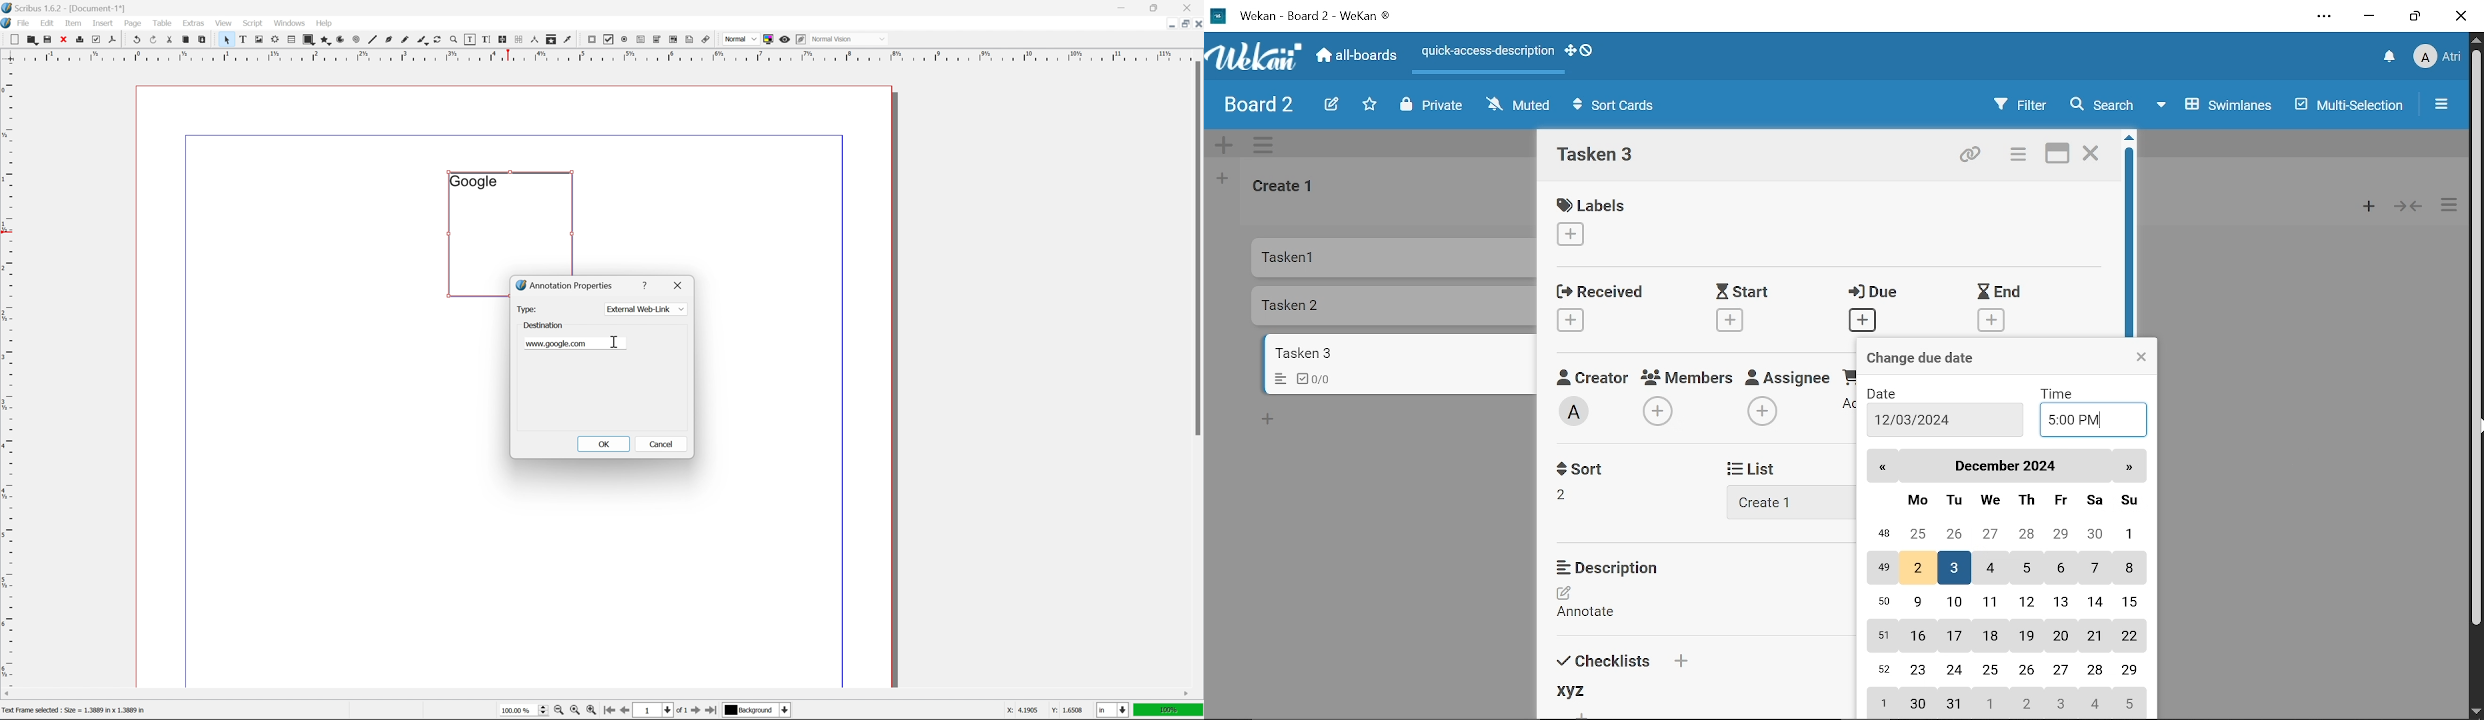 The height and width of the screenshot is (728, 2492). What do you see at coordinates (1222, 181) in the screenshot?
I see `Add list` at bounding box center [1222, 181].